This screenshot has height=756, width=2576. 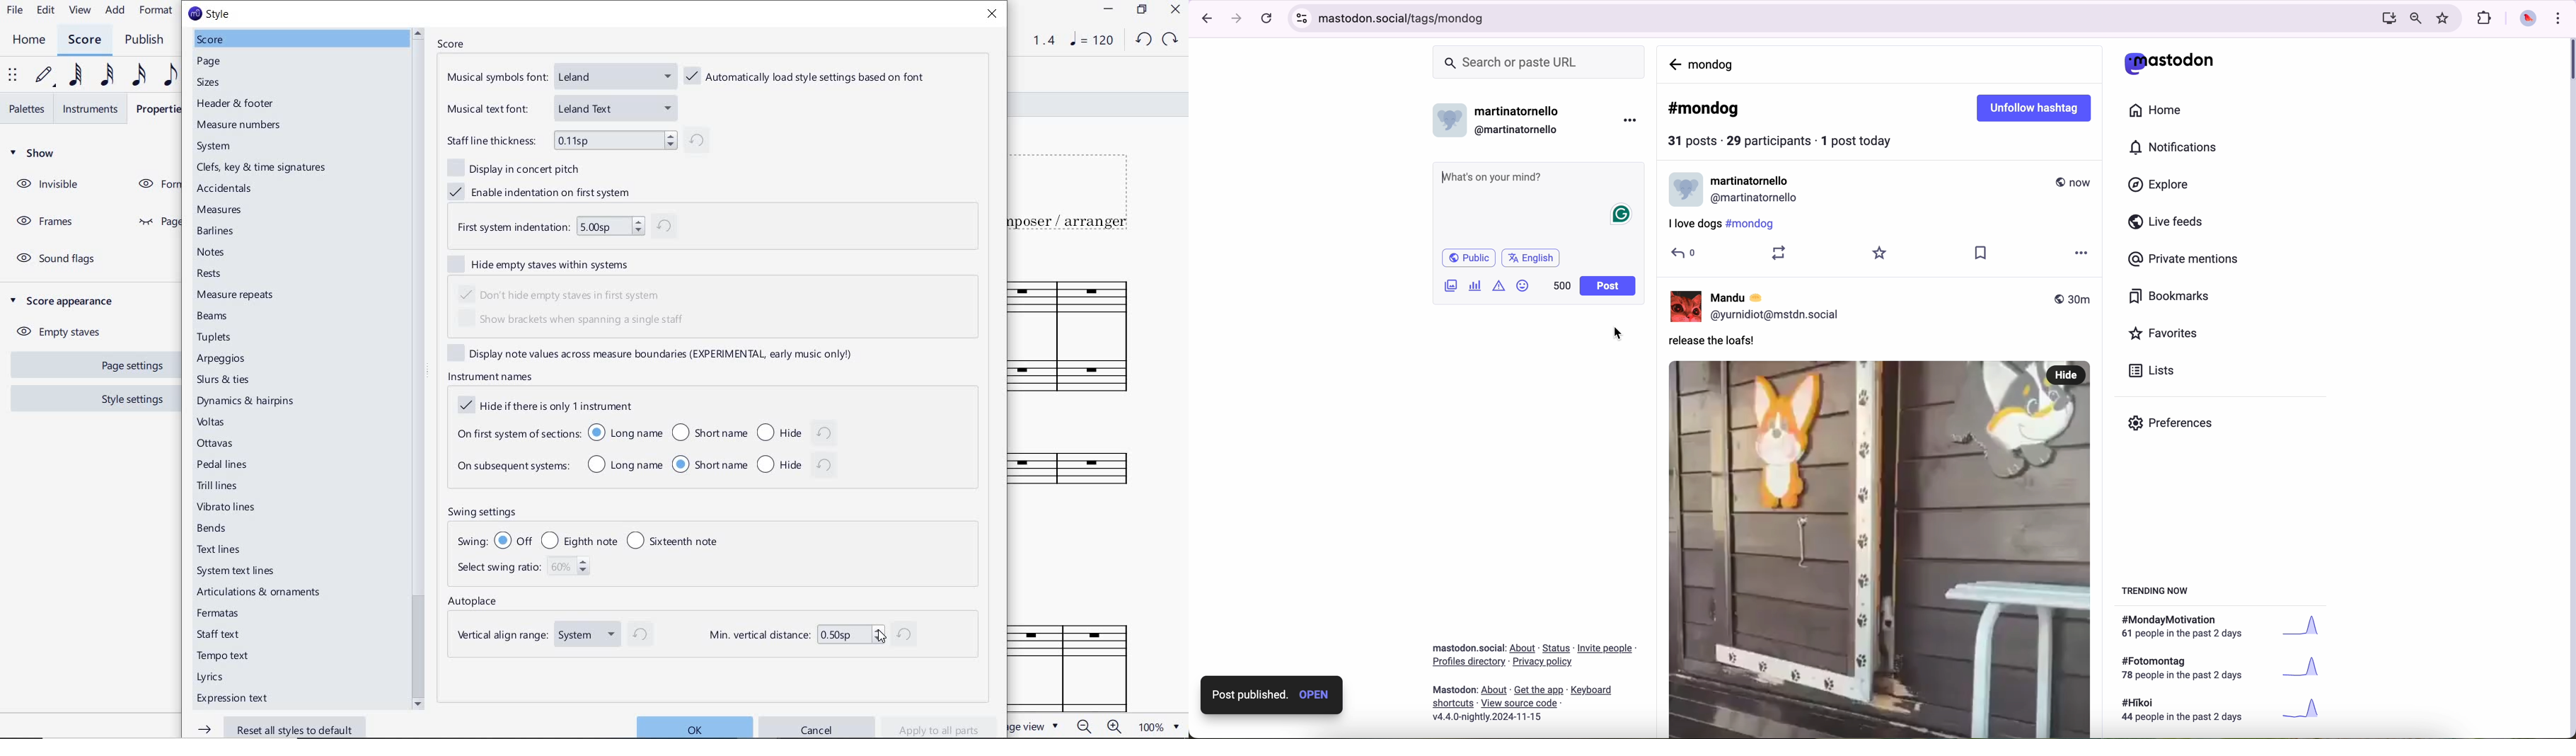 What do you see at coordinates (2529, 20) in the screenshot?
I see `profile picture` at bounding box center [2529, 20].